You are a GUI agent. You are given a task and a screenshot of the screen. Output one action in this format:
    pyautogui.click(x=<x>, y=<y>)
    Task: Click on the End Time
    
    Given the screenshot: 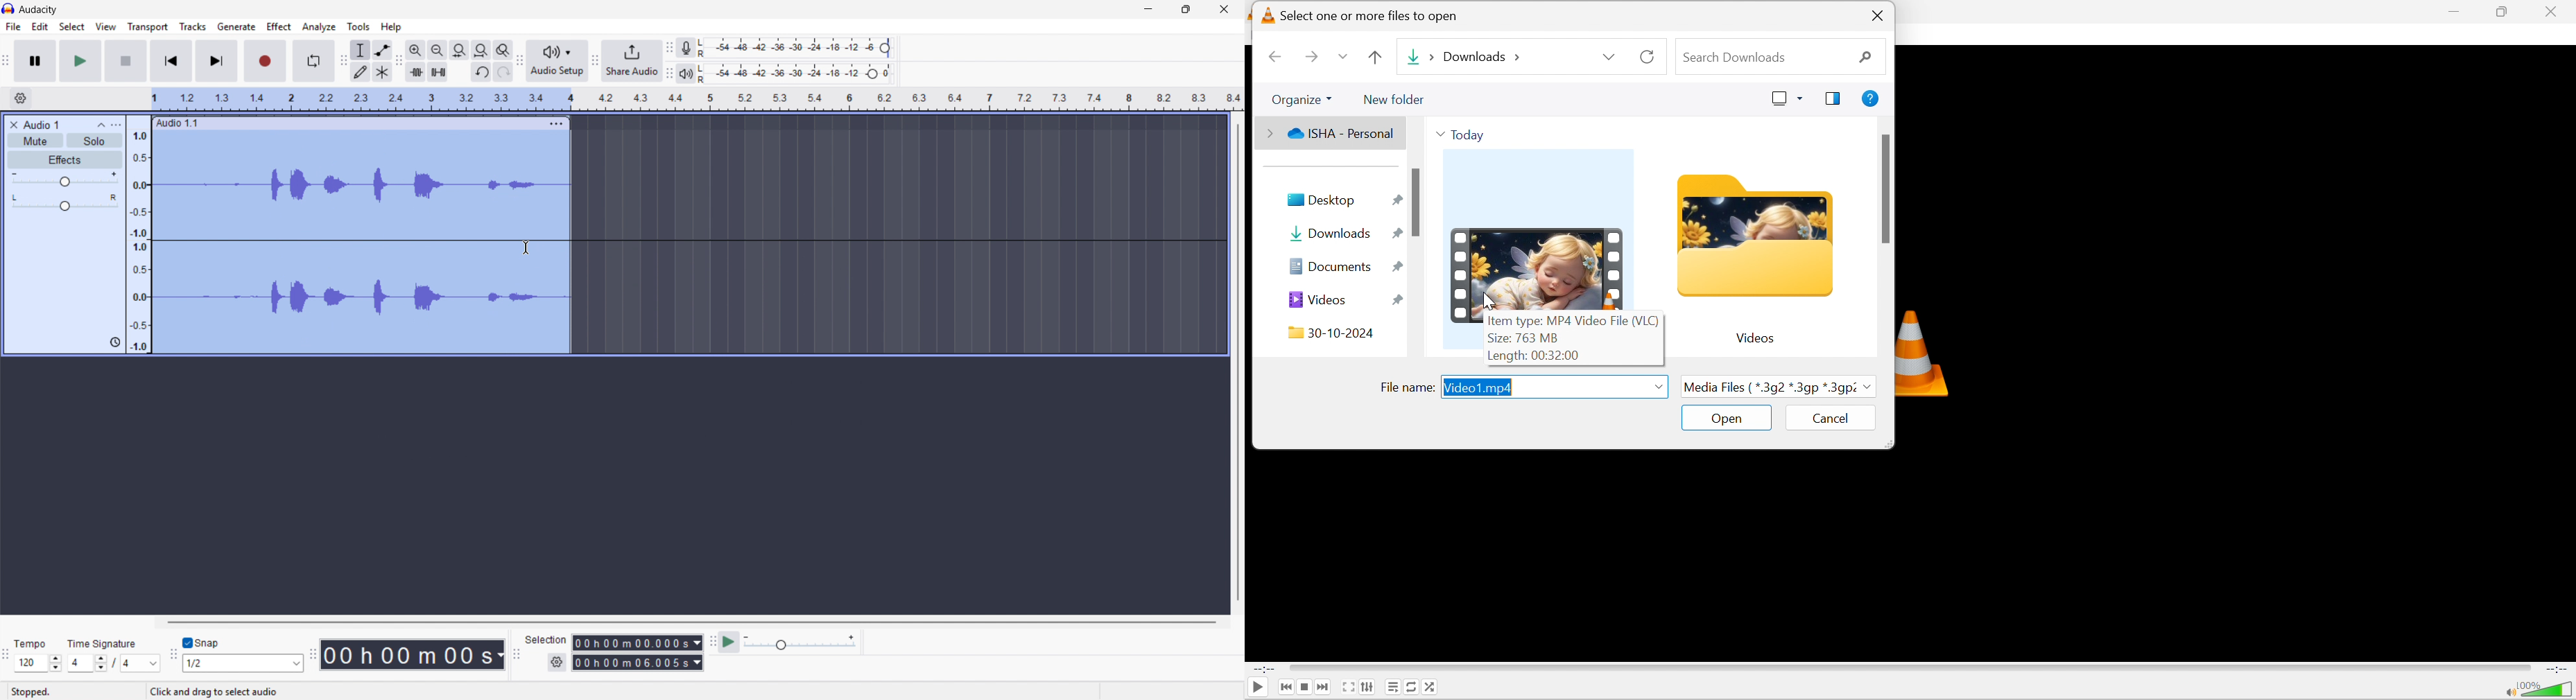 What is the action you would take?
    pyautogui.click(x=2556, y=669)
    